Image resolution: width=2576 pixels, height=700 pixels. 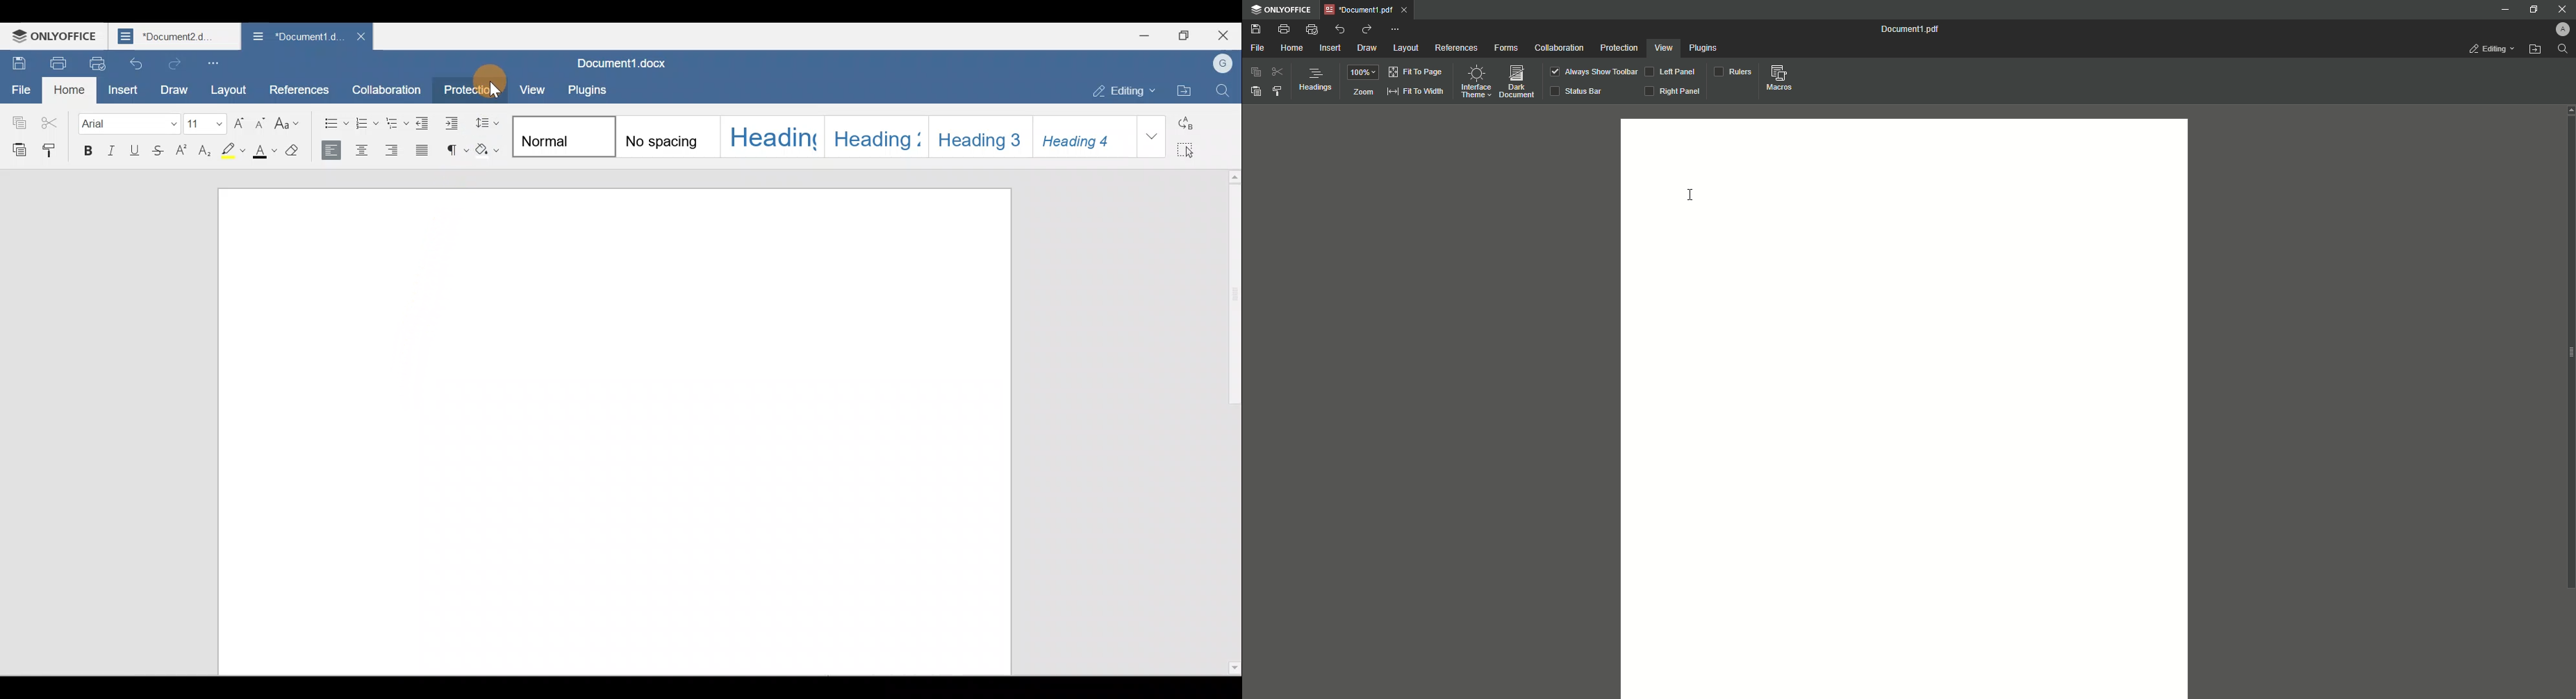 I want to click on Document 1.pdf, so click(x=1904, y=30).